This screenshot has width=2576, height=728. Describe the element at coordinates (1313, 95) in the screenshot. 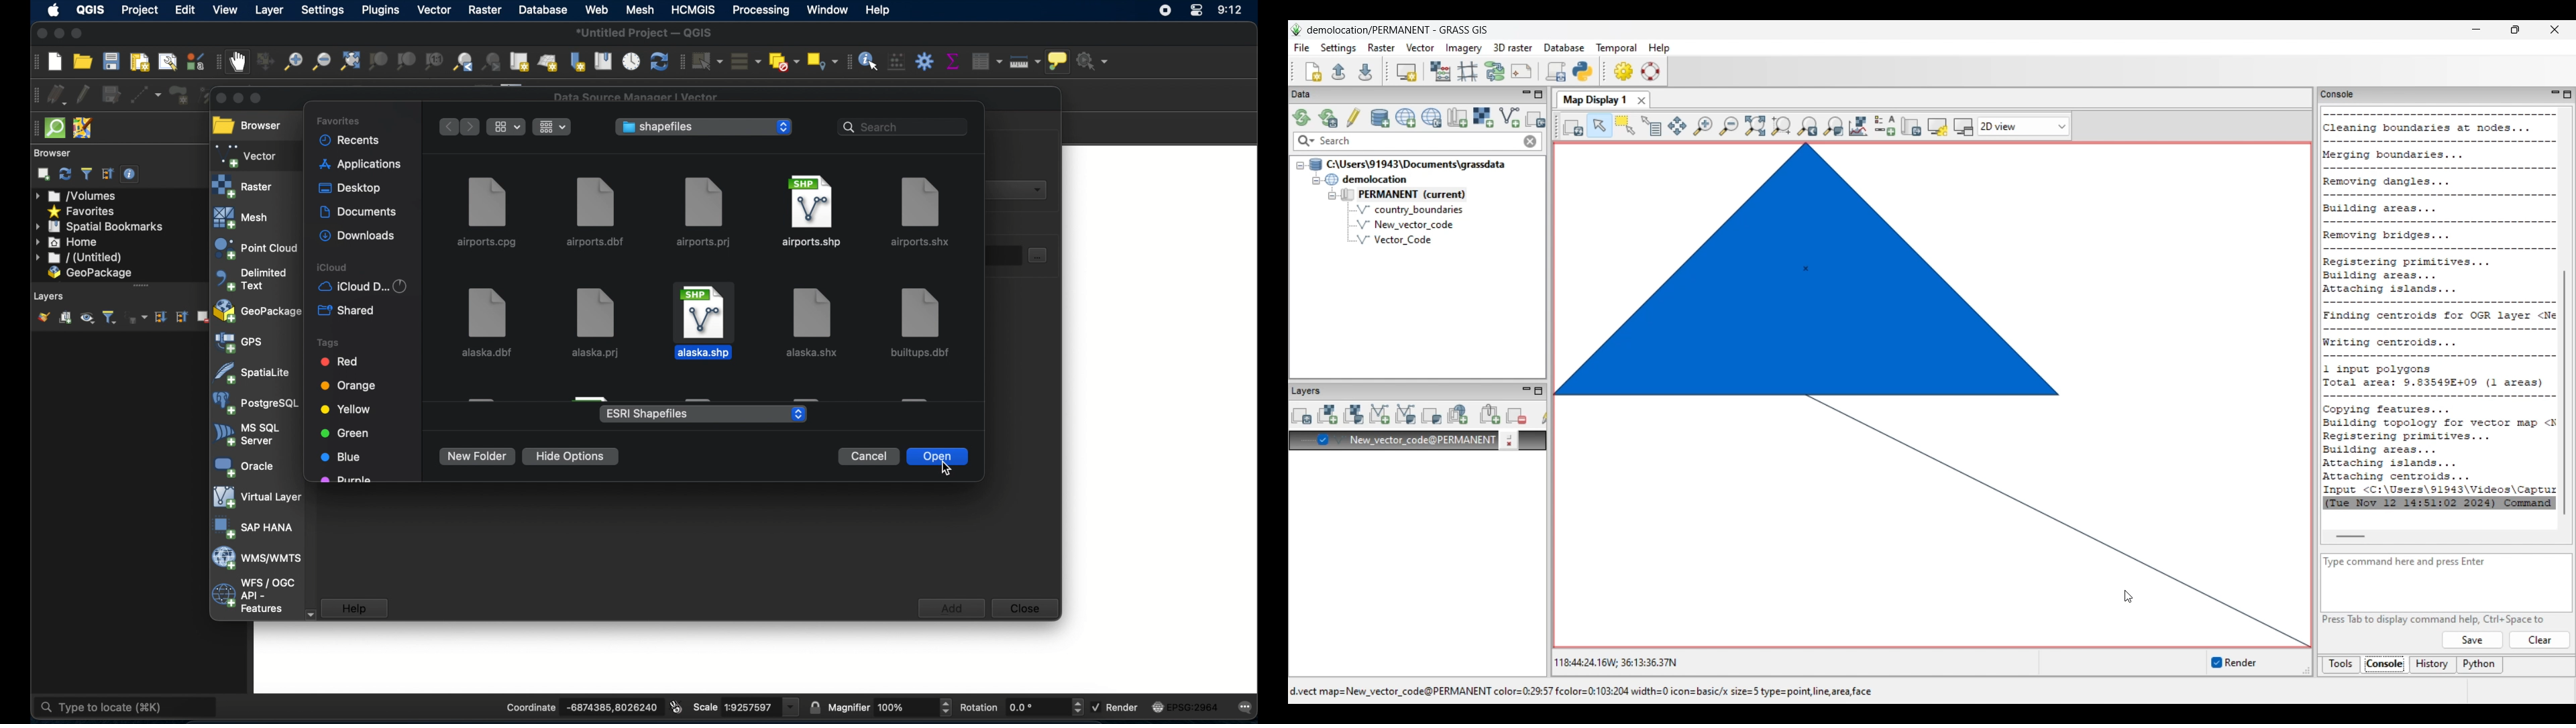

I see `Data` at that location.